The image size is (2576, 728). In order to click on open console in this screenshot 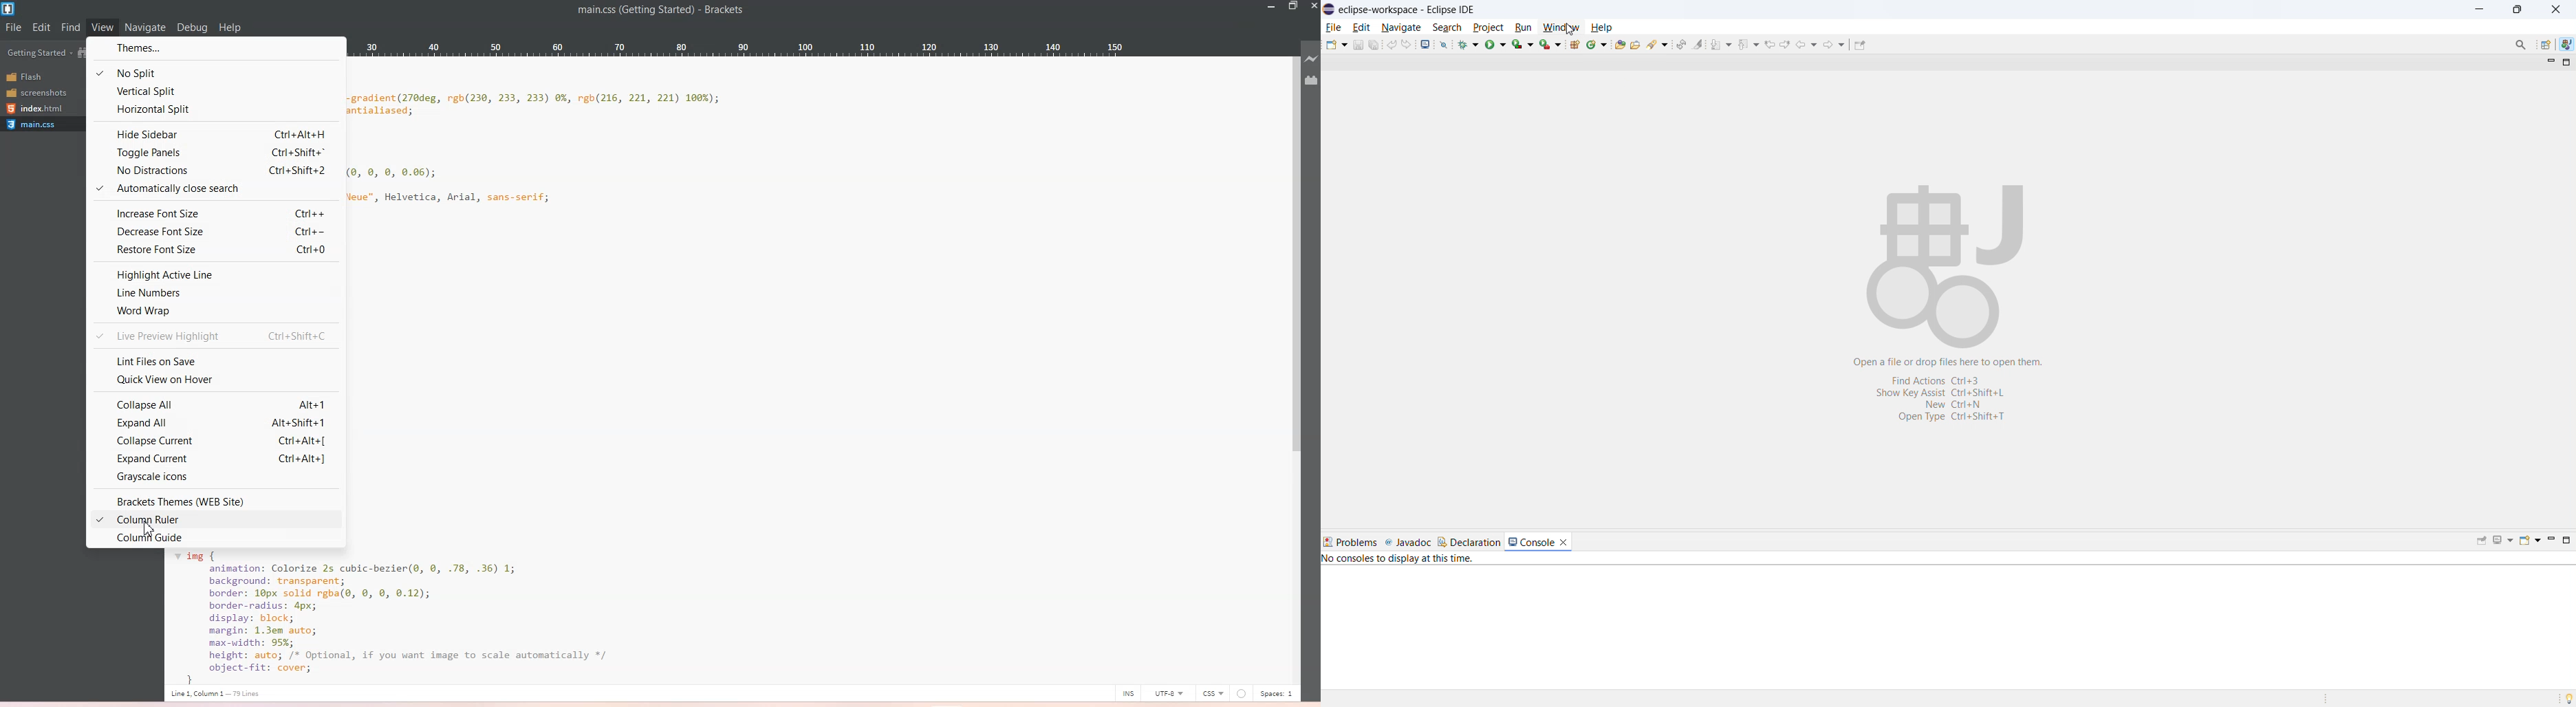, I will do `click(1425, 44)`.